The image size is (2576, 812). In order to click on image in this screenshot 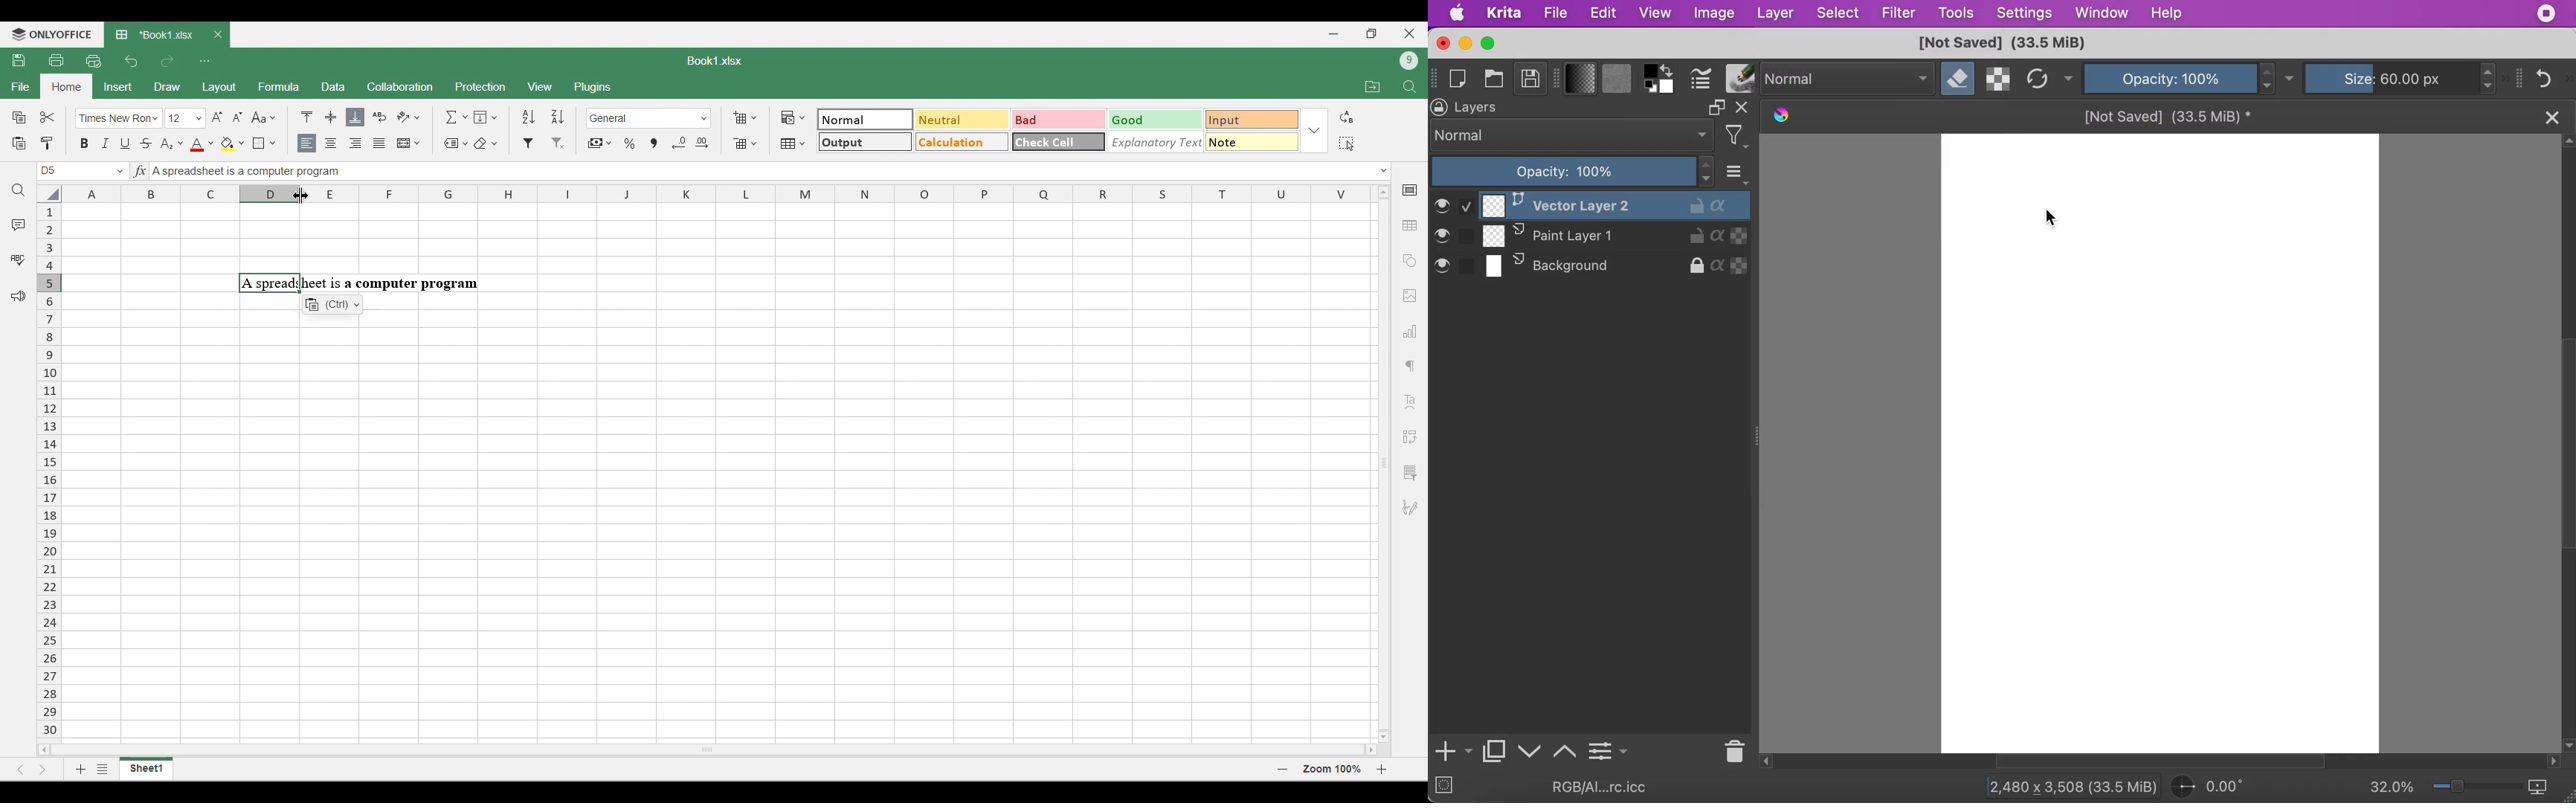, I will do `click(1713, 14)`.